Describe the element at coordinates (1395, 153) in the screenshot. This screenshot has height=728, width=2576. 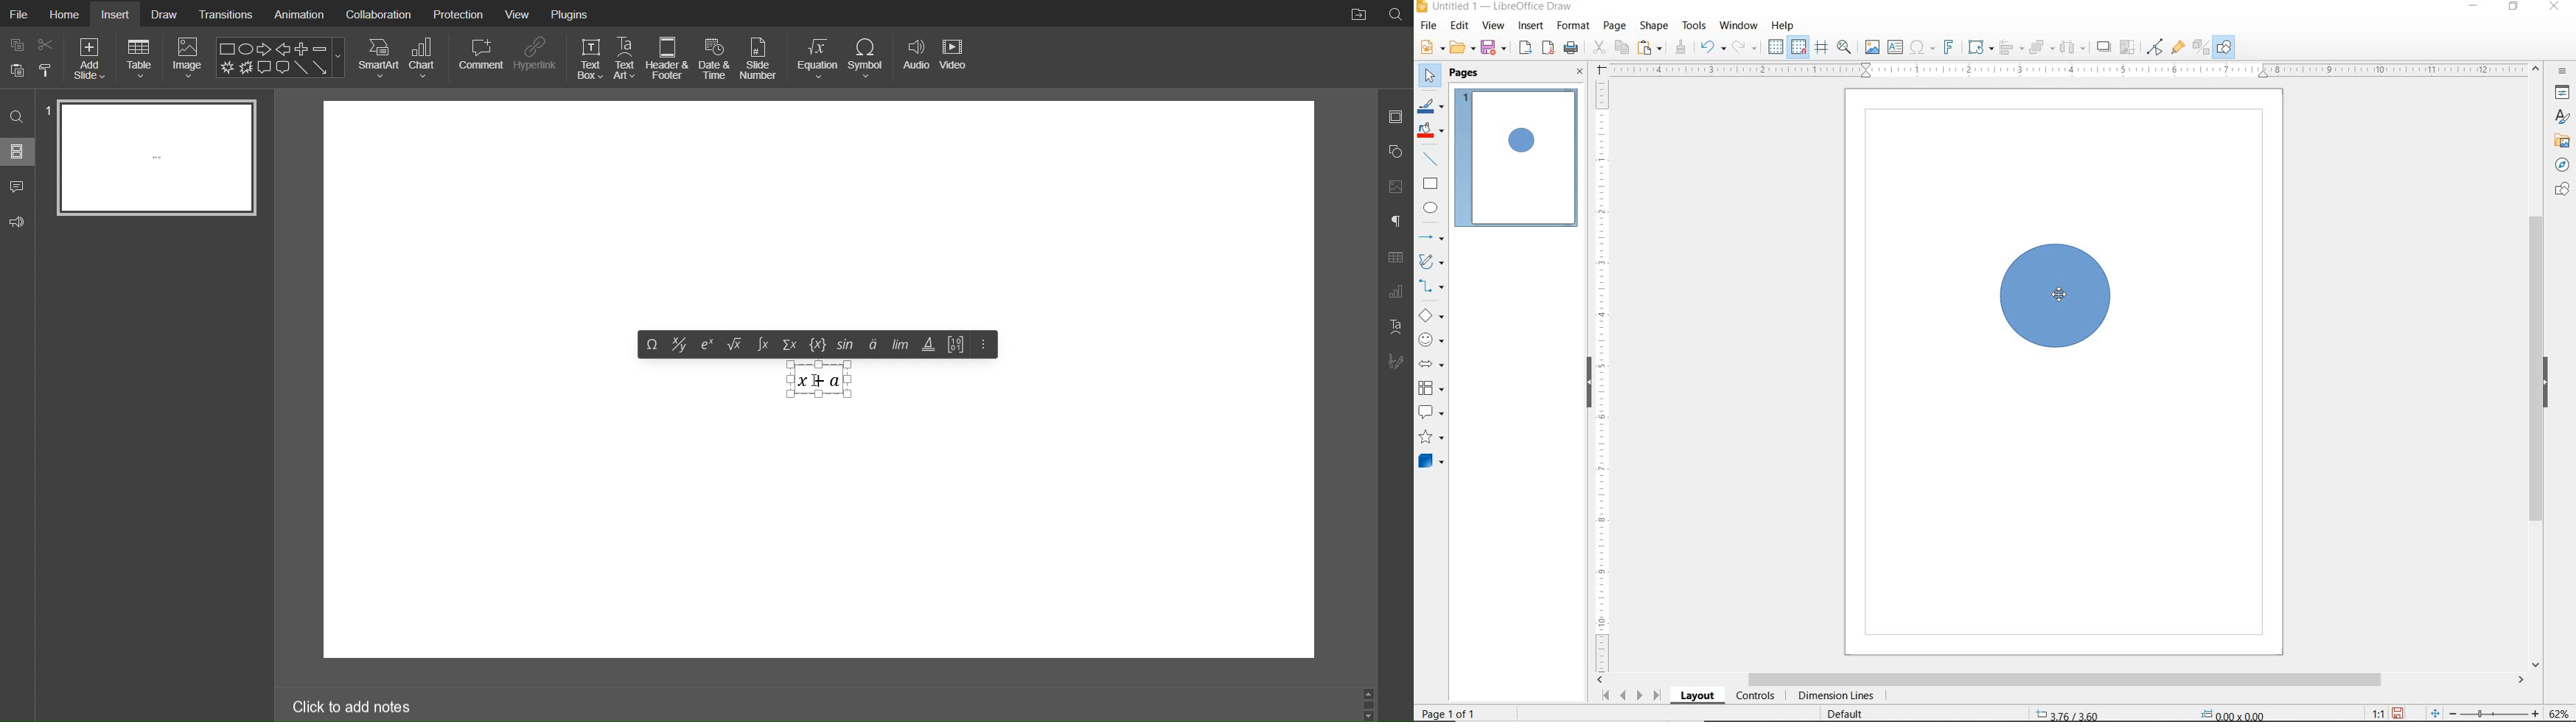
I see `Shapes Settings` at that location.